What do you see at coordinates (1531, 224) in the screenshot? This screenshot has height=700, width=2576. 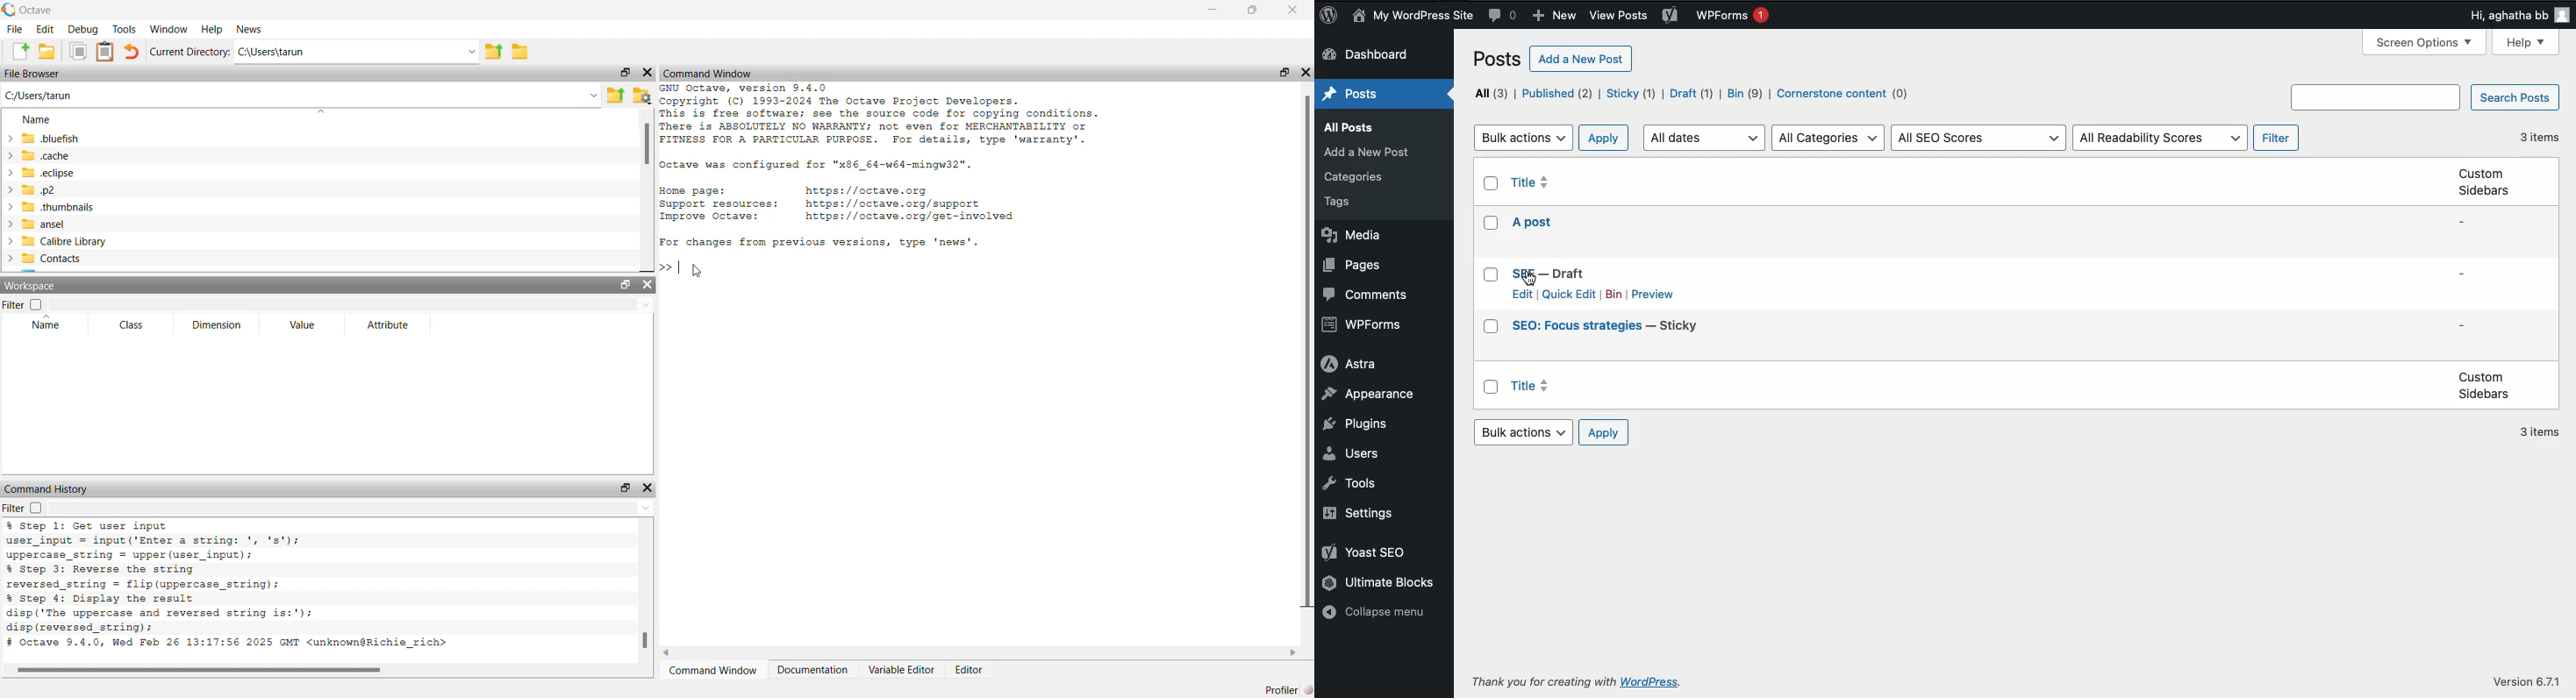 I see `A posts` at bounding box center [1531, 224].